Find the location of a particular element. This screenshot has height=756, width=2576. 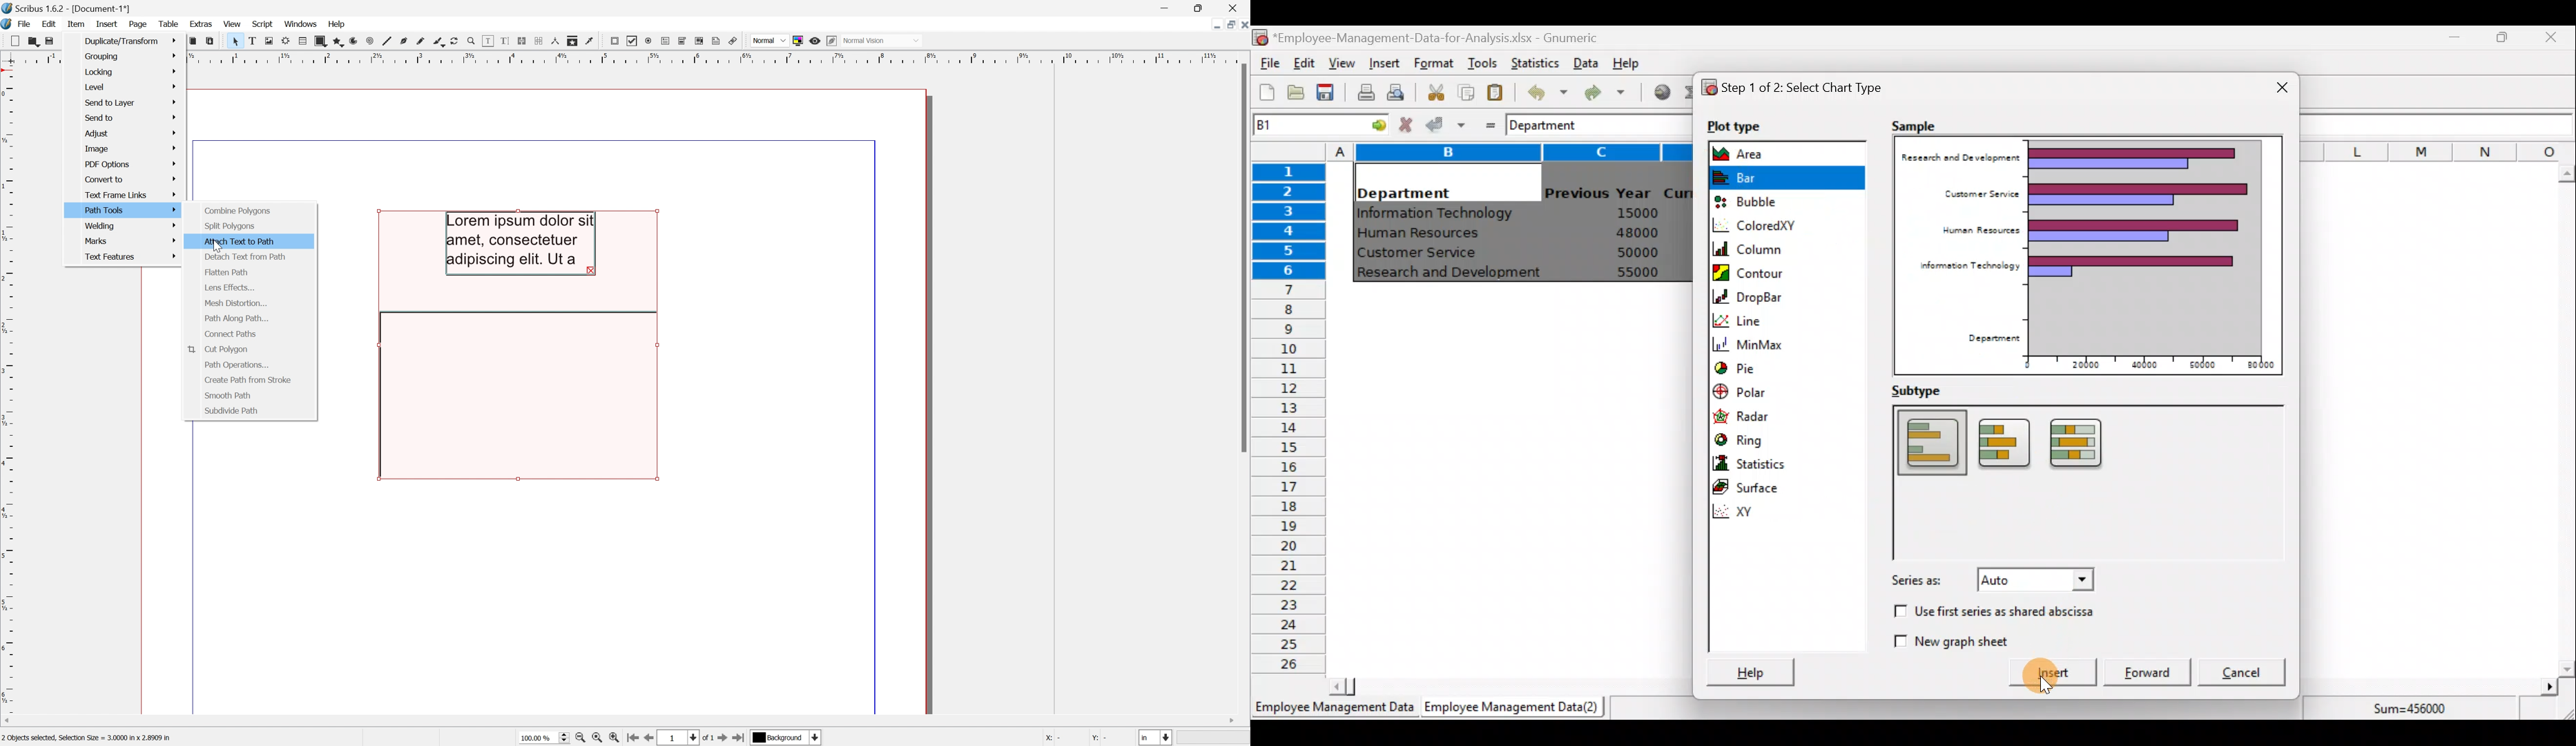

48000 is located at coordinates (1636, 233).